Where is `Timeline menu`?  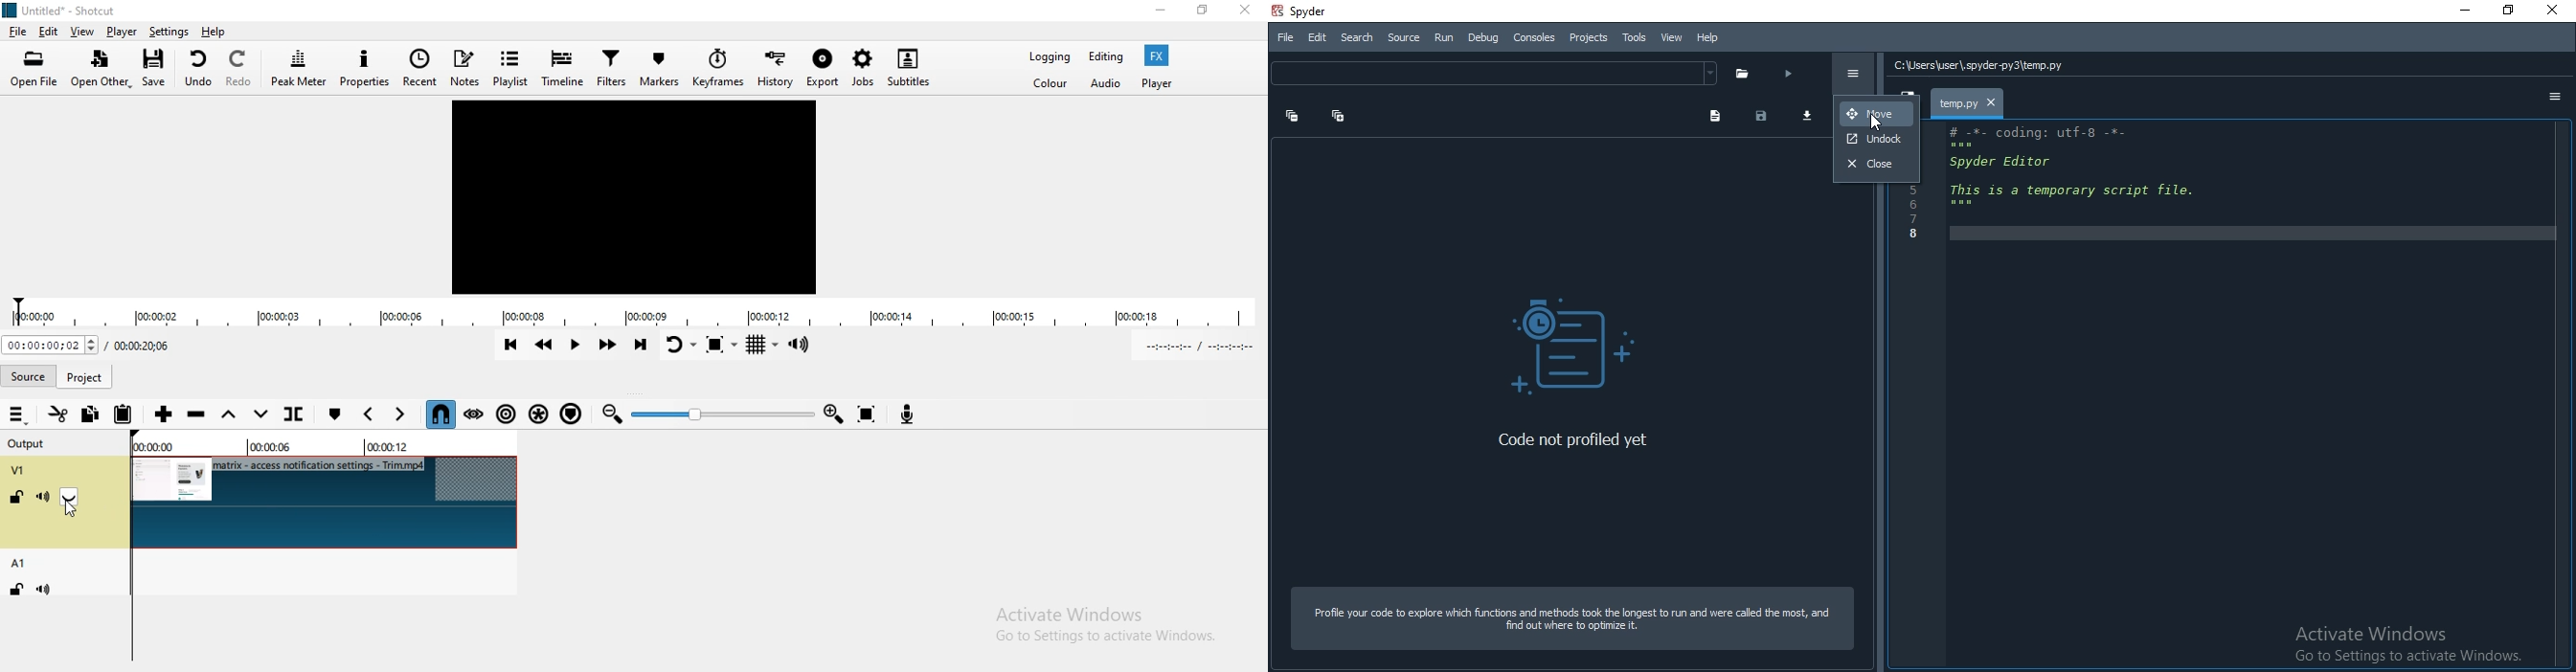
Timeline menu is located at coordinates (18, 415).